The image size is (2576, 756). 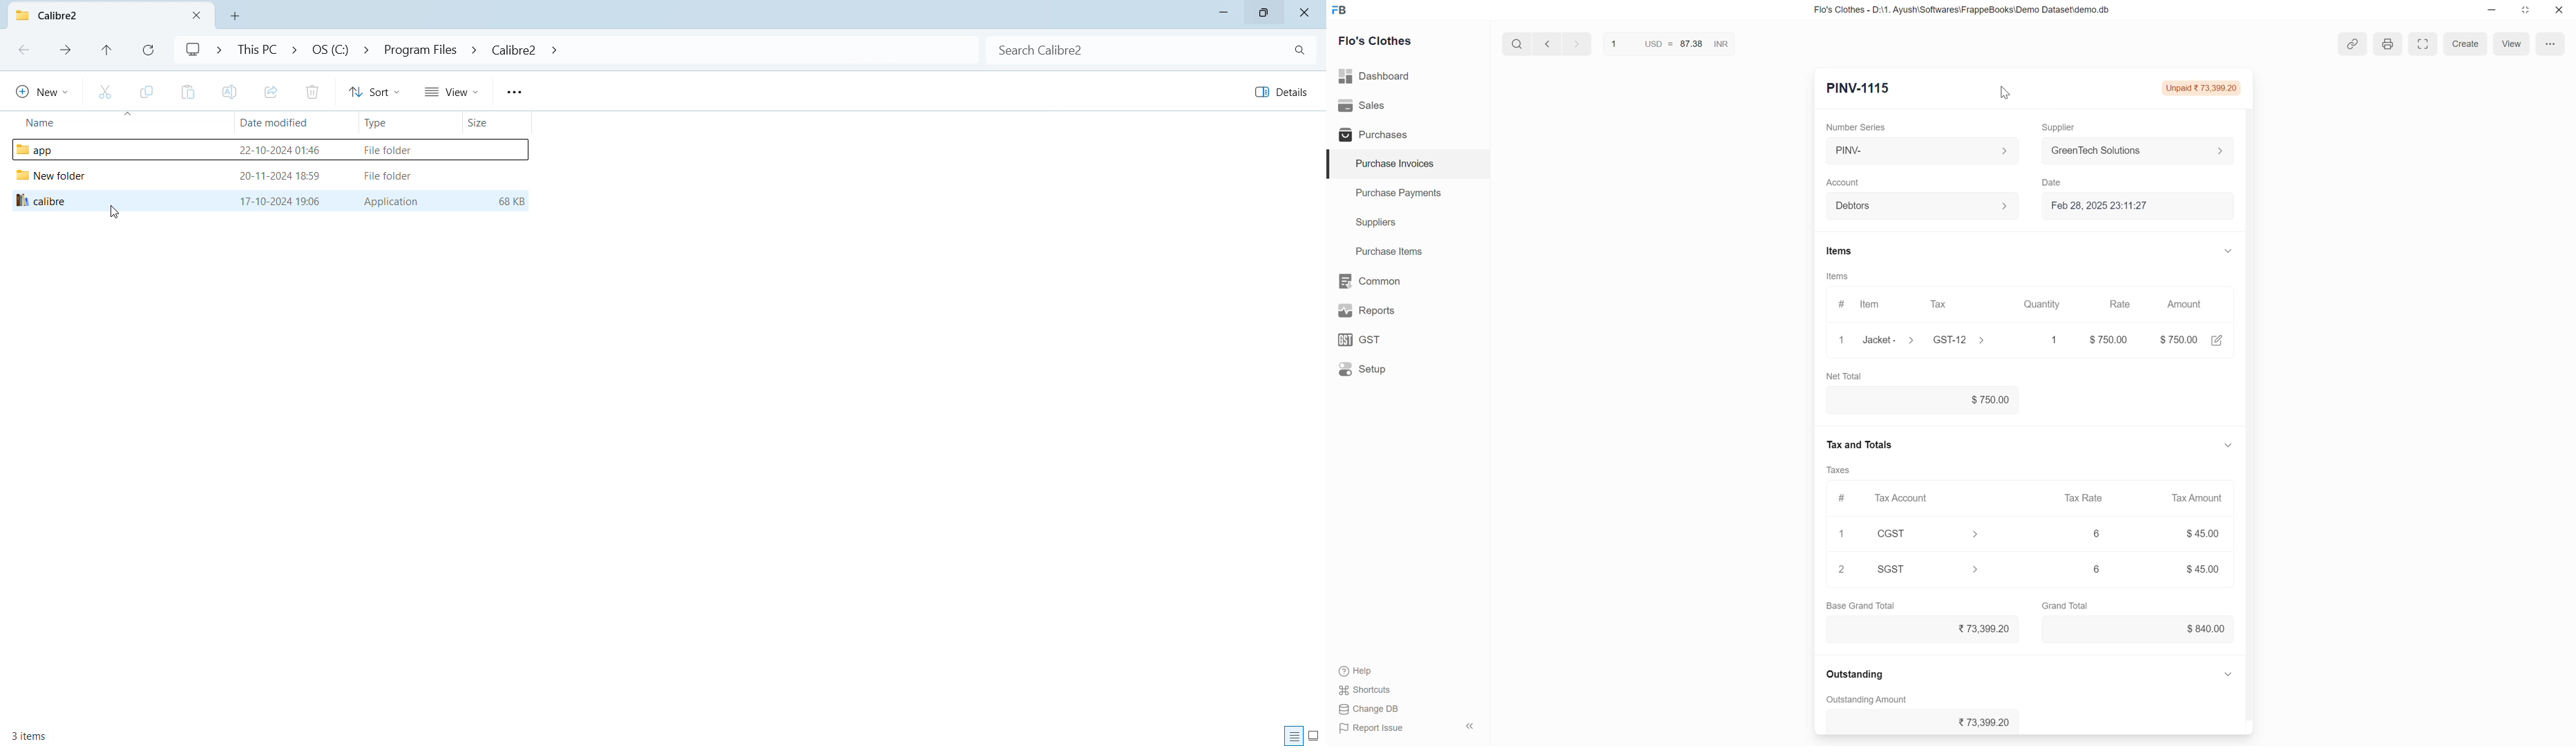 What do you see at coordinates (41, 92) in the screenshot?
I see `new` at bounding box center [41, 92].